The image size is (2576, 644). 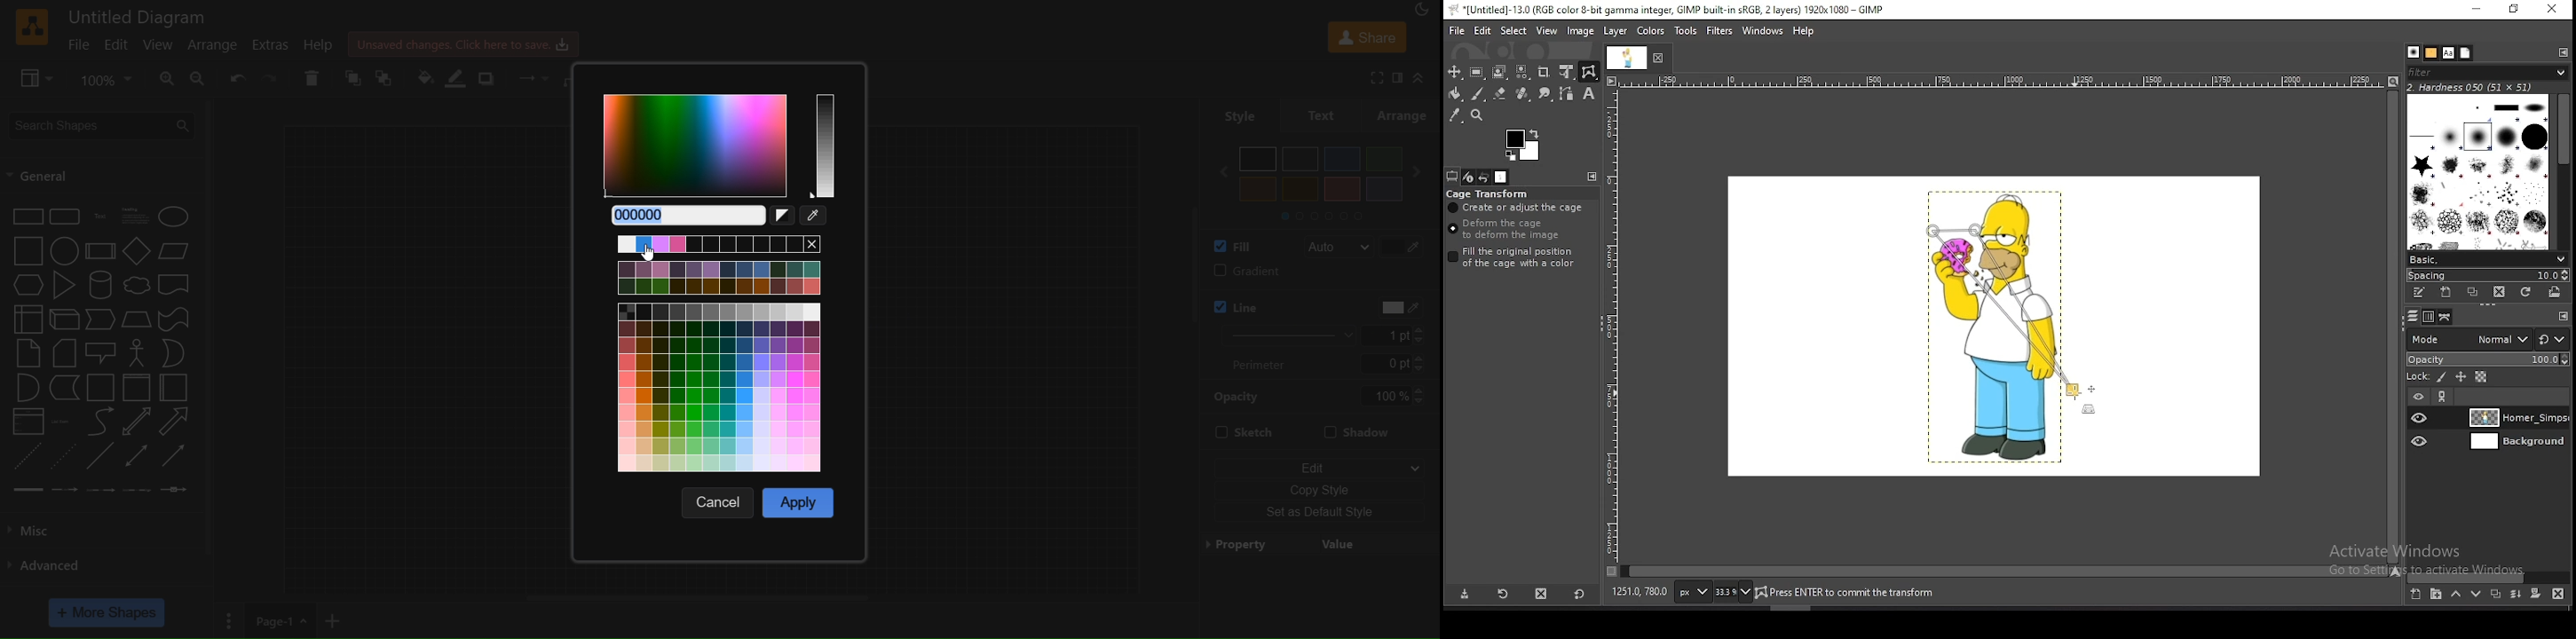 What do you see at coordinates (1342, 189) in the screenshot?
I see `brown color` at bounding box center [1342, 189].